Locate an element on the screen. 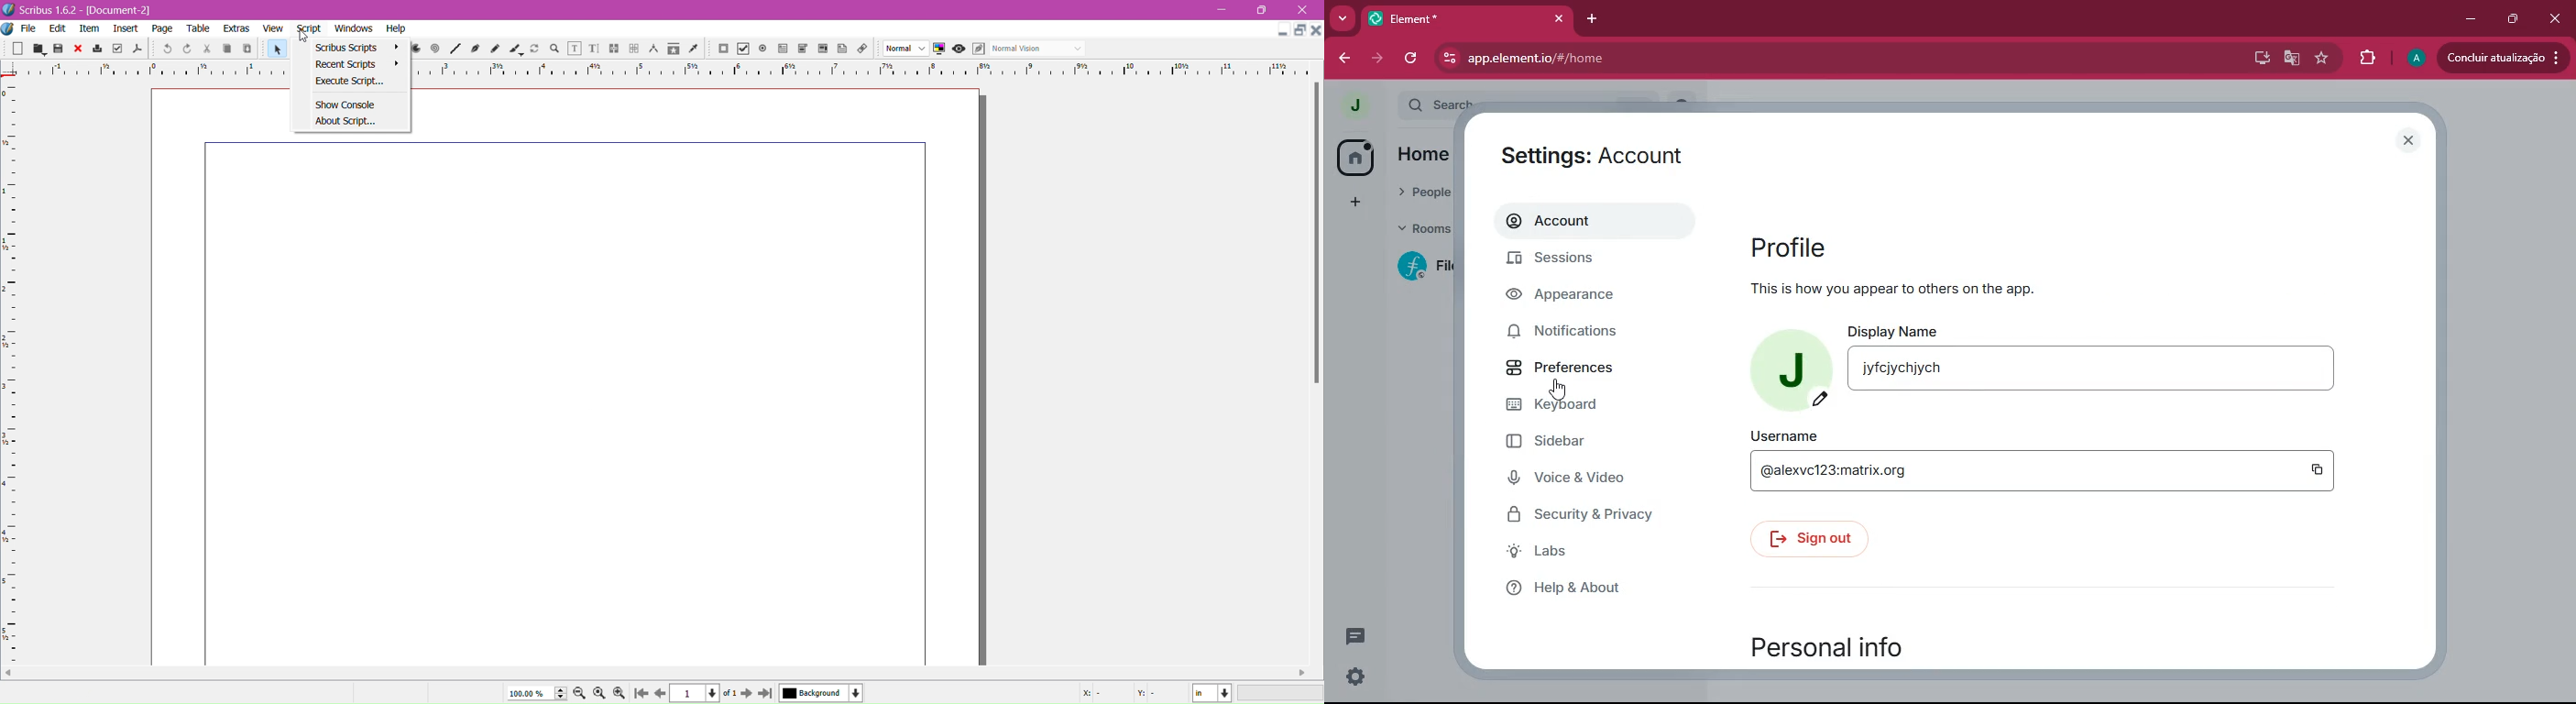  Go to next page is located at coordinates (746, 692).